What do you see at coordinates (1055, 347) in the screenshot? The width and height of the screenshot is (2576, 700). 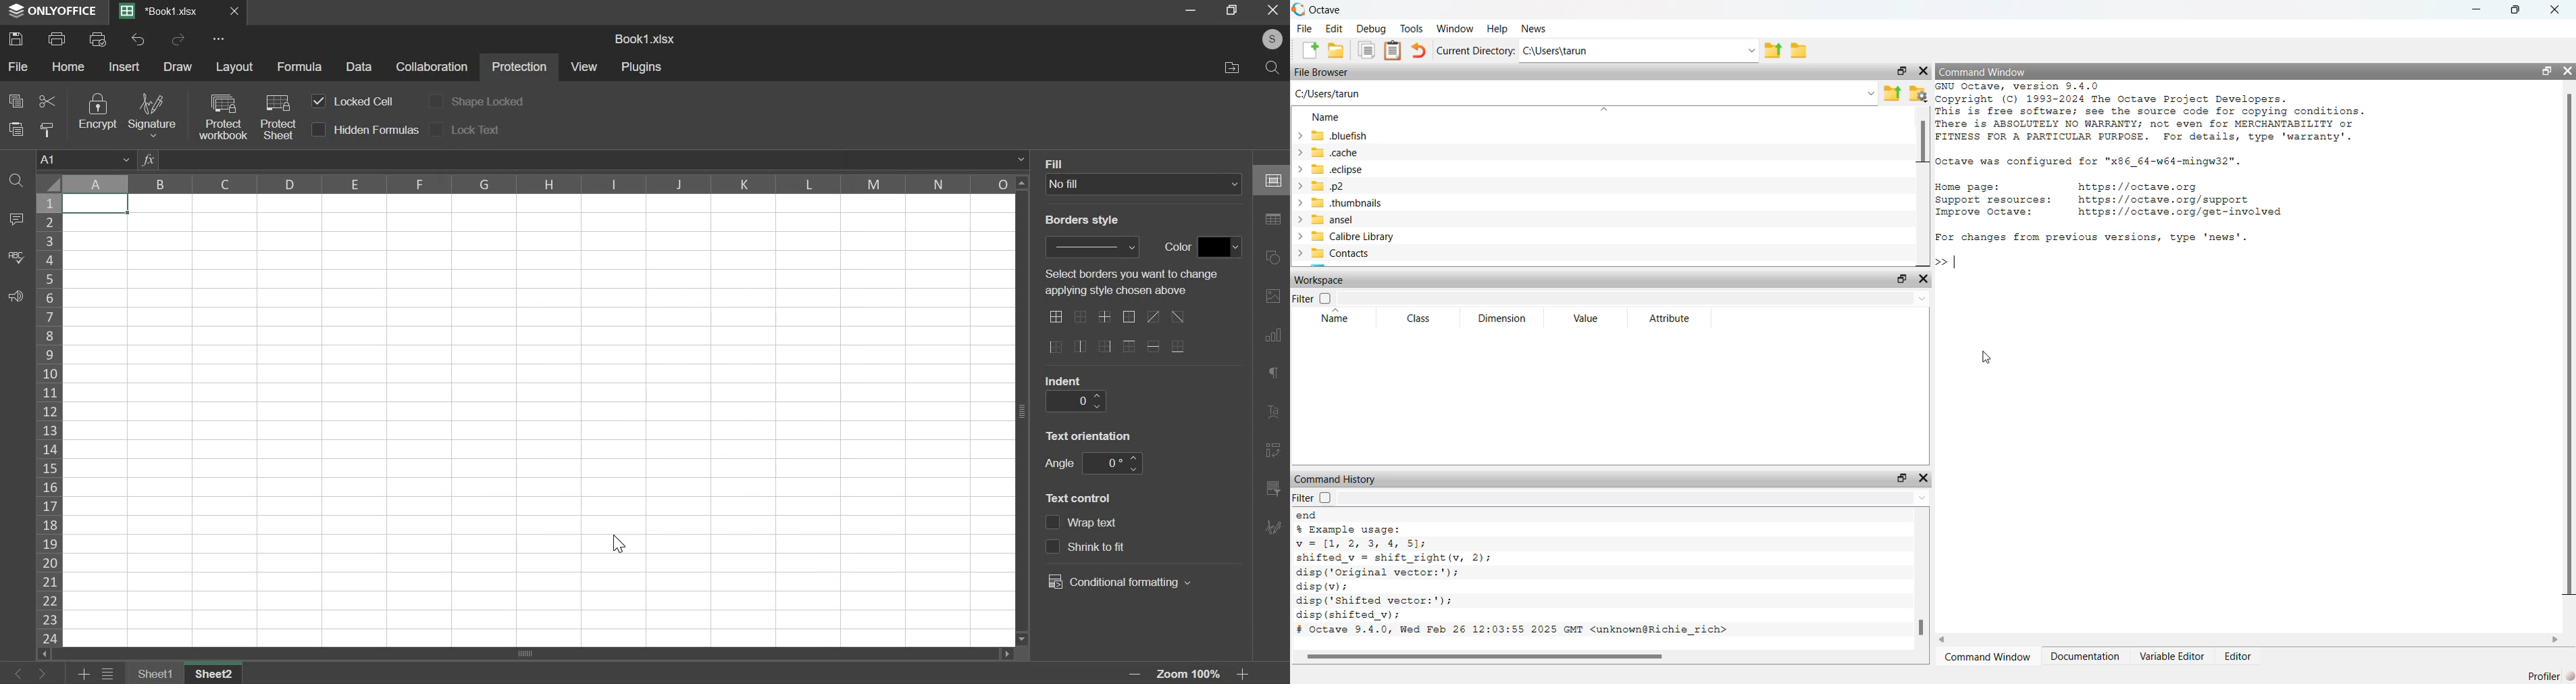 I see `border options` at bounding box center [1055, 347].